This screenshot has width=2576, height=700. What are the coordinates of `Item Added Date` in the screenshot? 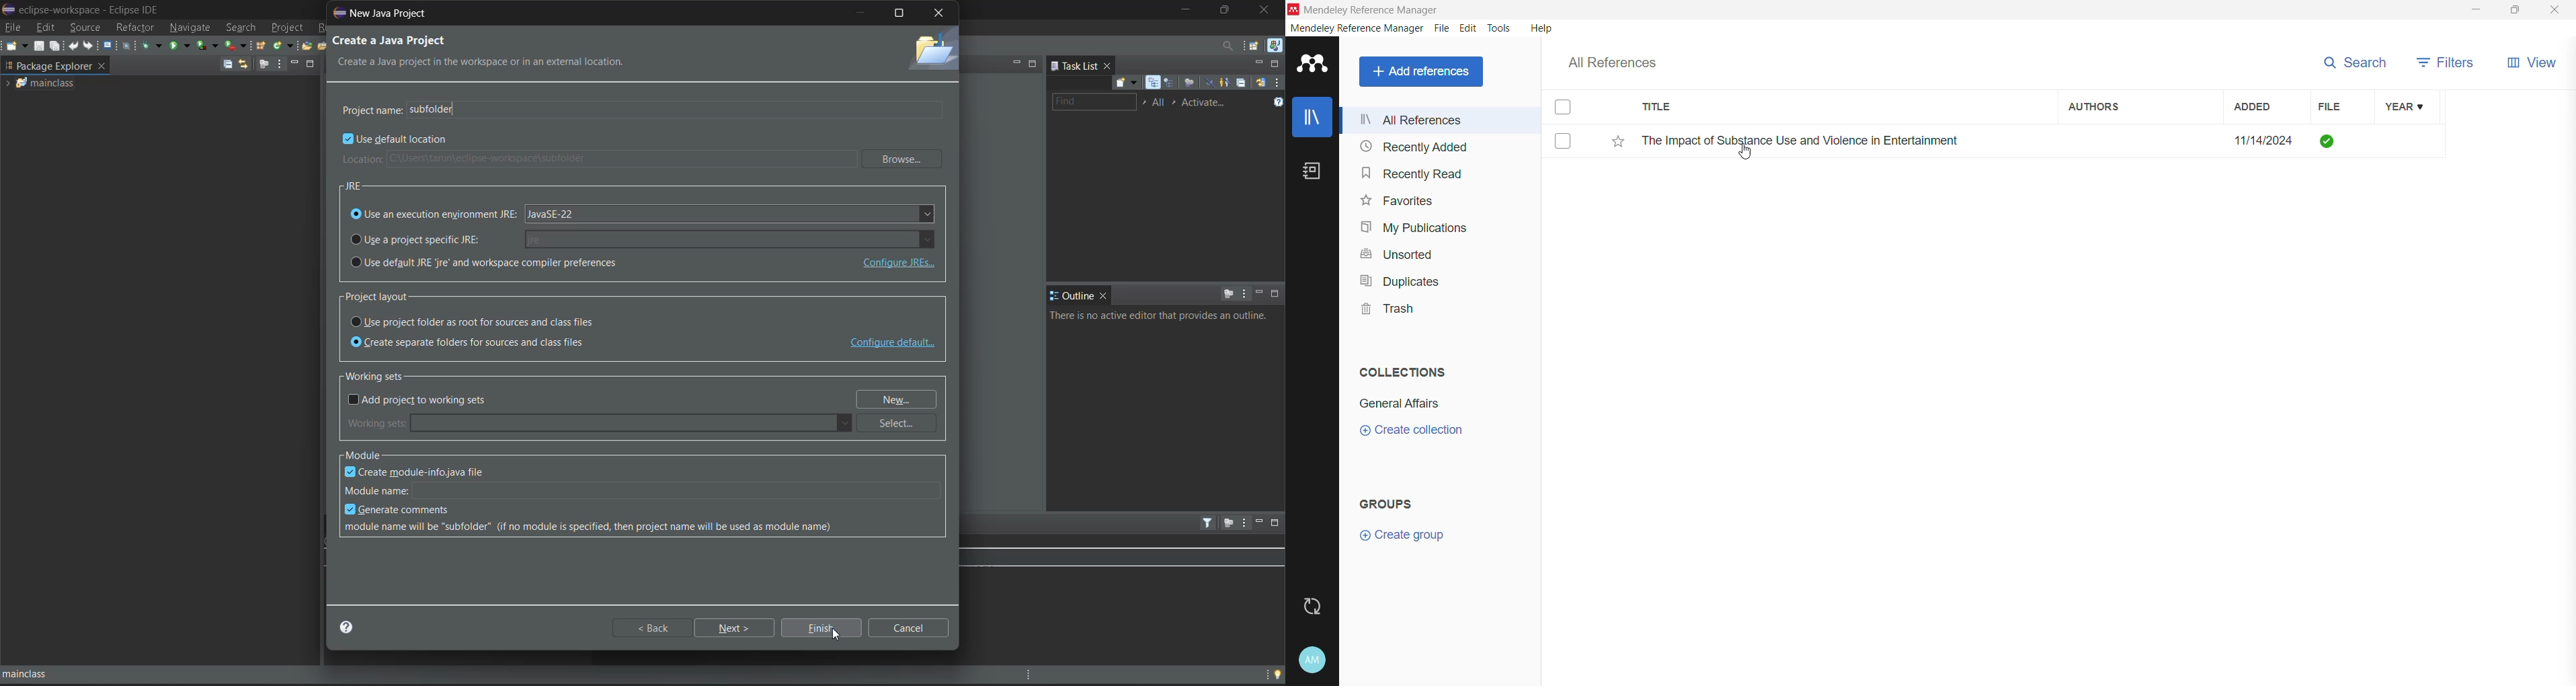 It's located at (2266, 140).